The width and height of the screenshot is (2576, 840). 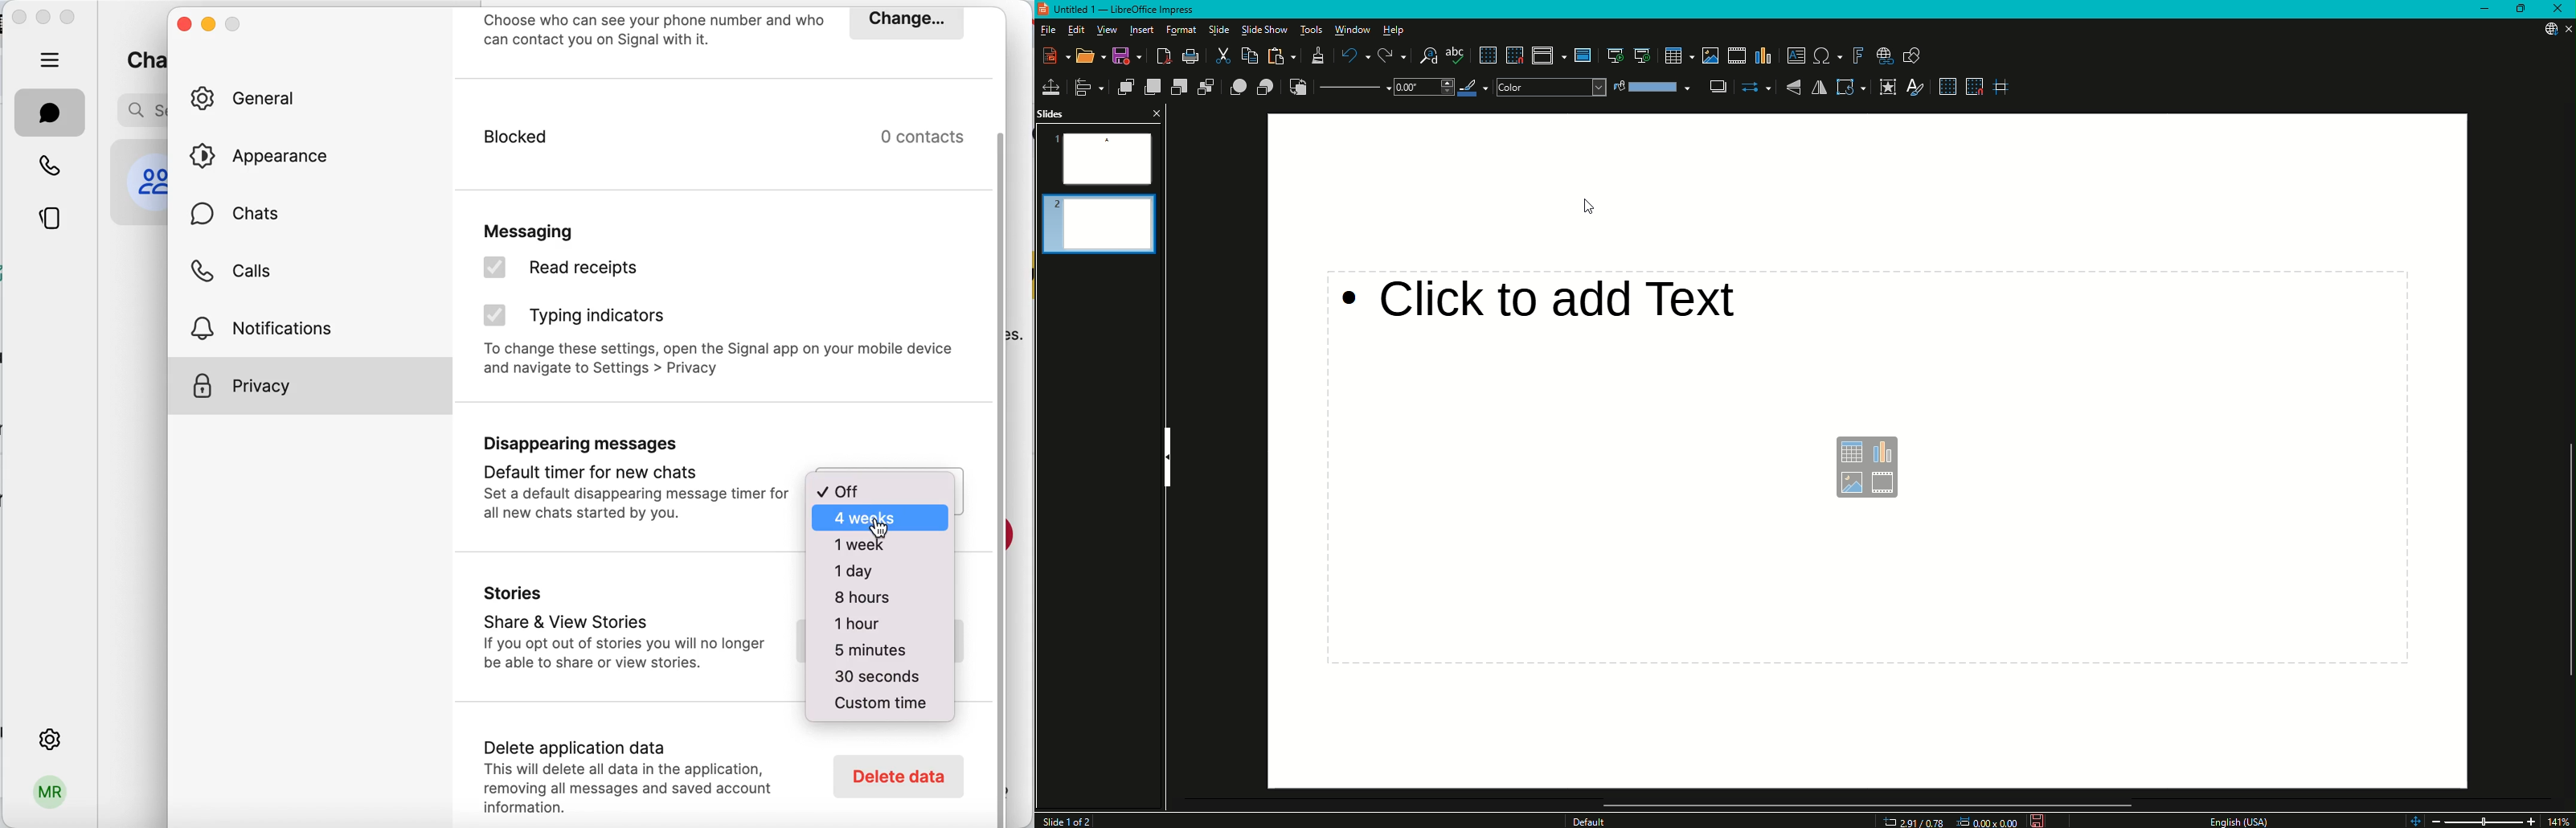 What do you see at coordinates (2443, 818) in the screenshot?
I see `Zoom Out` at bounding box center [2443, 818].